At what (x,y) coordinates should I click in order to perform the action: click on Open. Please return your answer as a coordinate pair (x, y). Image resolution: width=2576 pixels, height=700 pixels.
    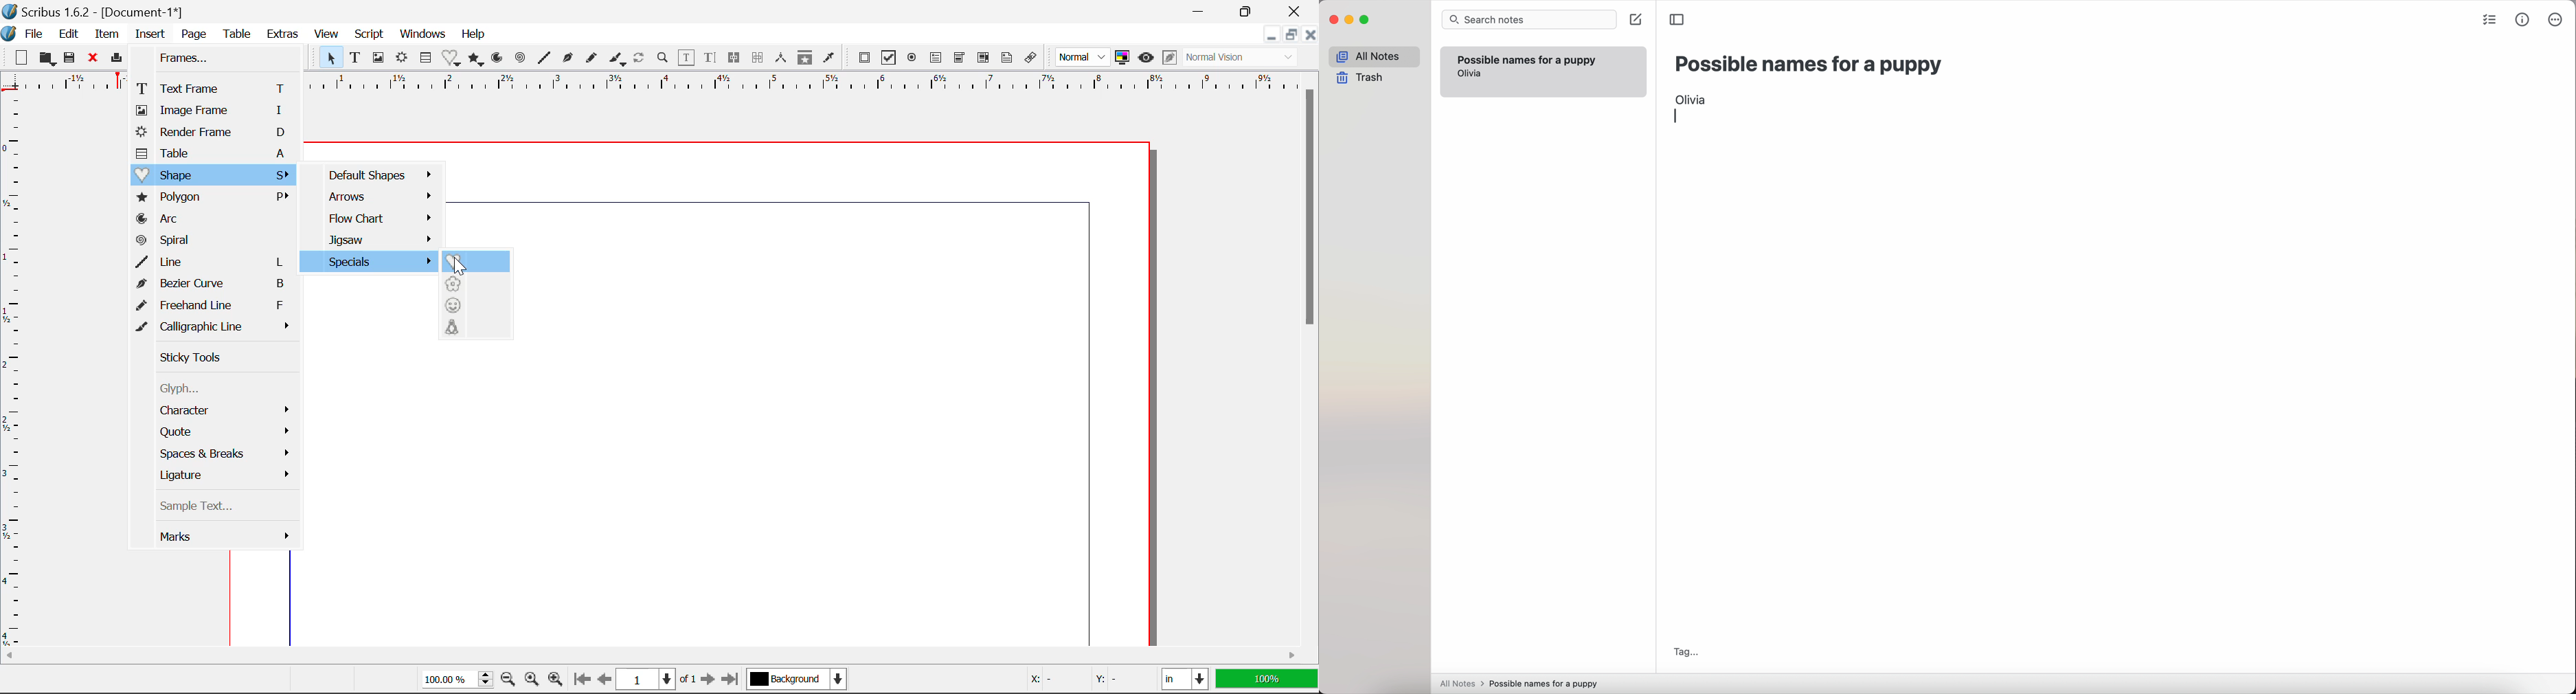
    Looking at the image, I should click on (48, 58).